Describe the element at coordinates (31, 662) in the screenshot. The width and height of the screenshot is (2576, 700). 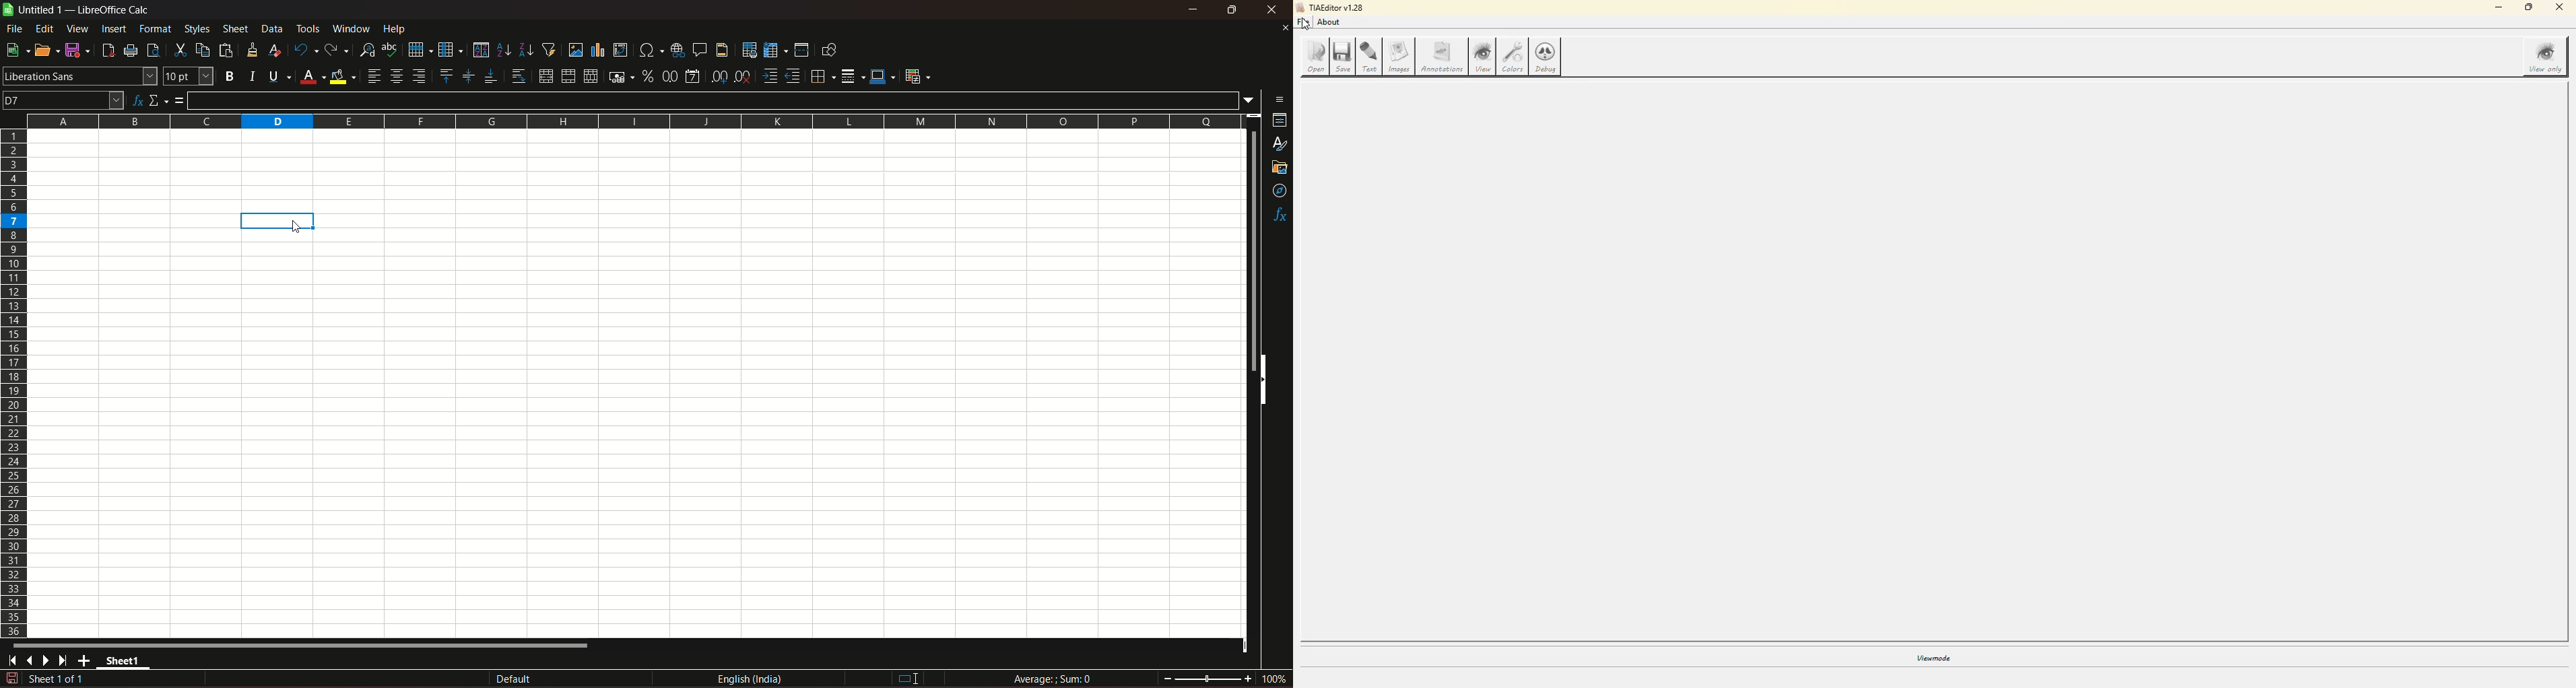
I see `scroll to previous` at that location.